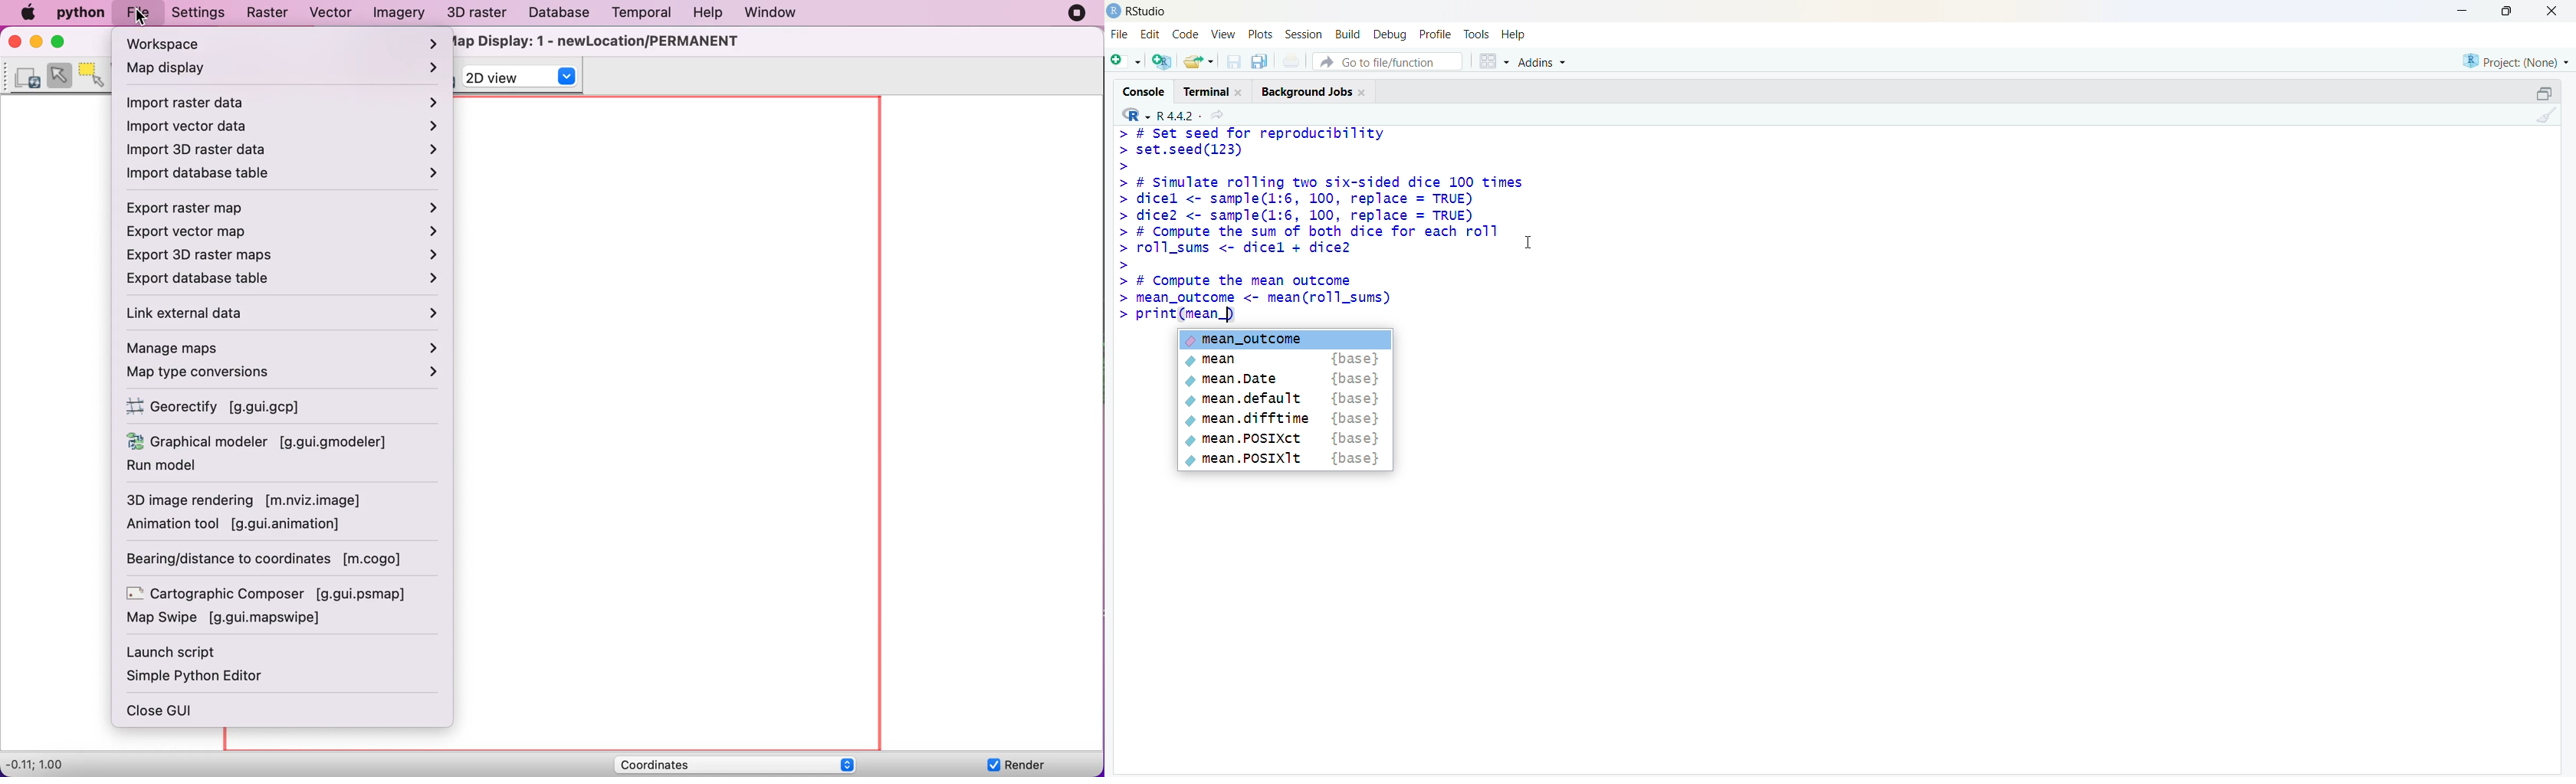 Image resolution: width=2576 pixels, height=784 pixels. What do you see at coordinates (1281, 399) in the screenshot?
I see `mean.default {base}` at bounding box center [1281, 399].